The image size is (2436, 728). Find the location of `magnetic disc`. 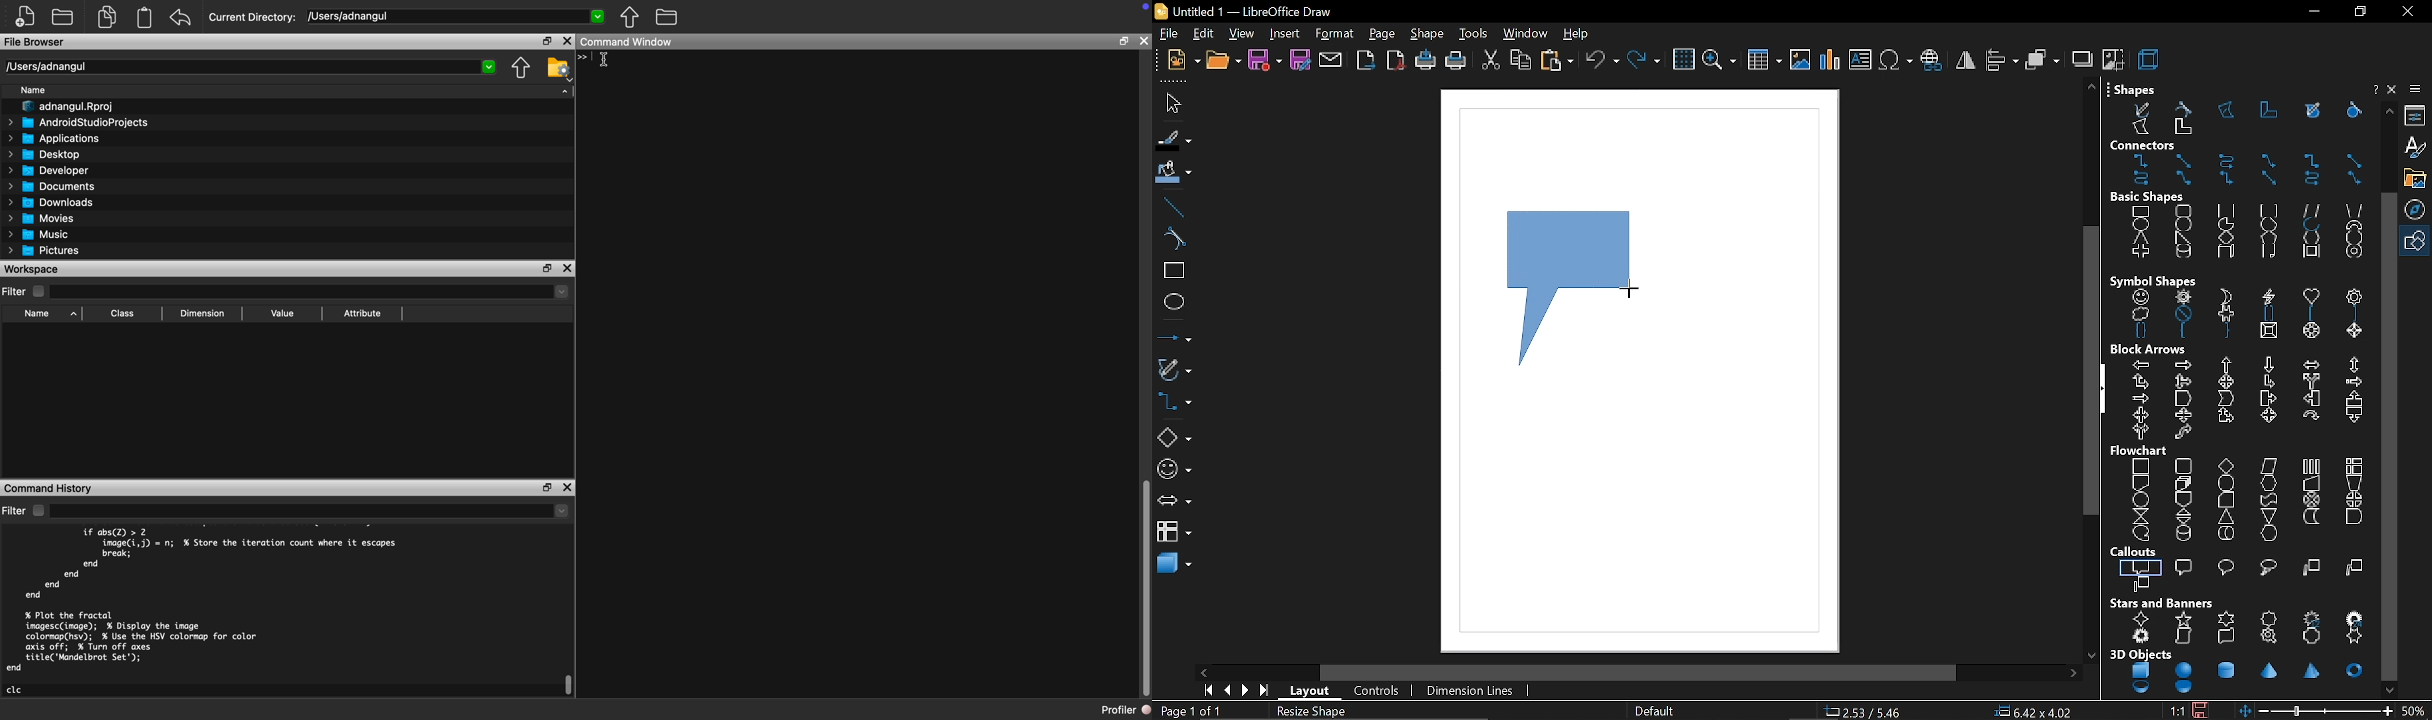

magnetic disc is located at coordinates (2181, 533).